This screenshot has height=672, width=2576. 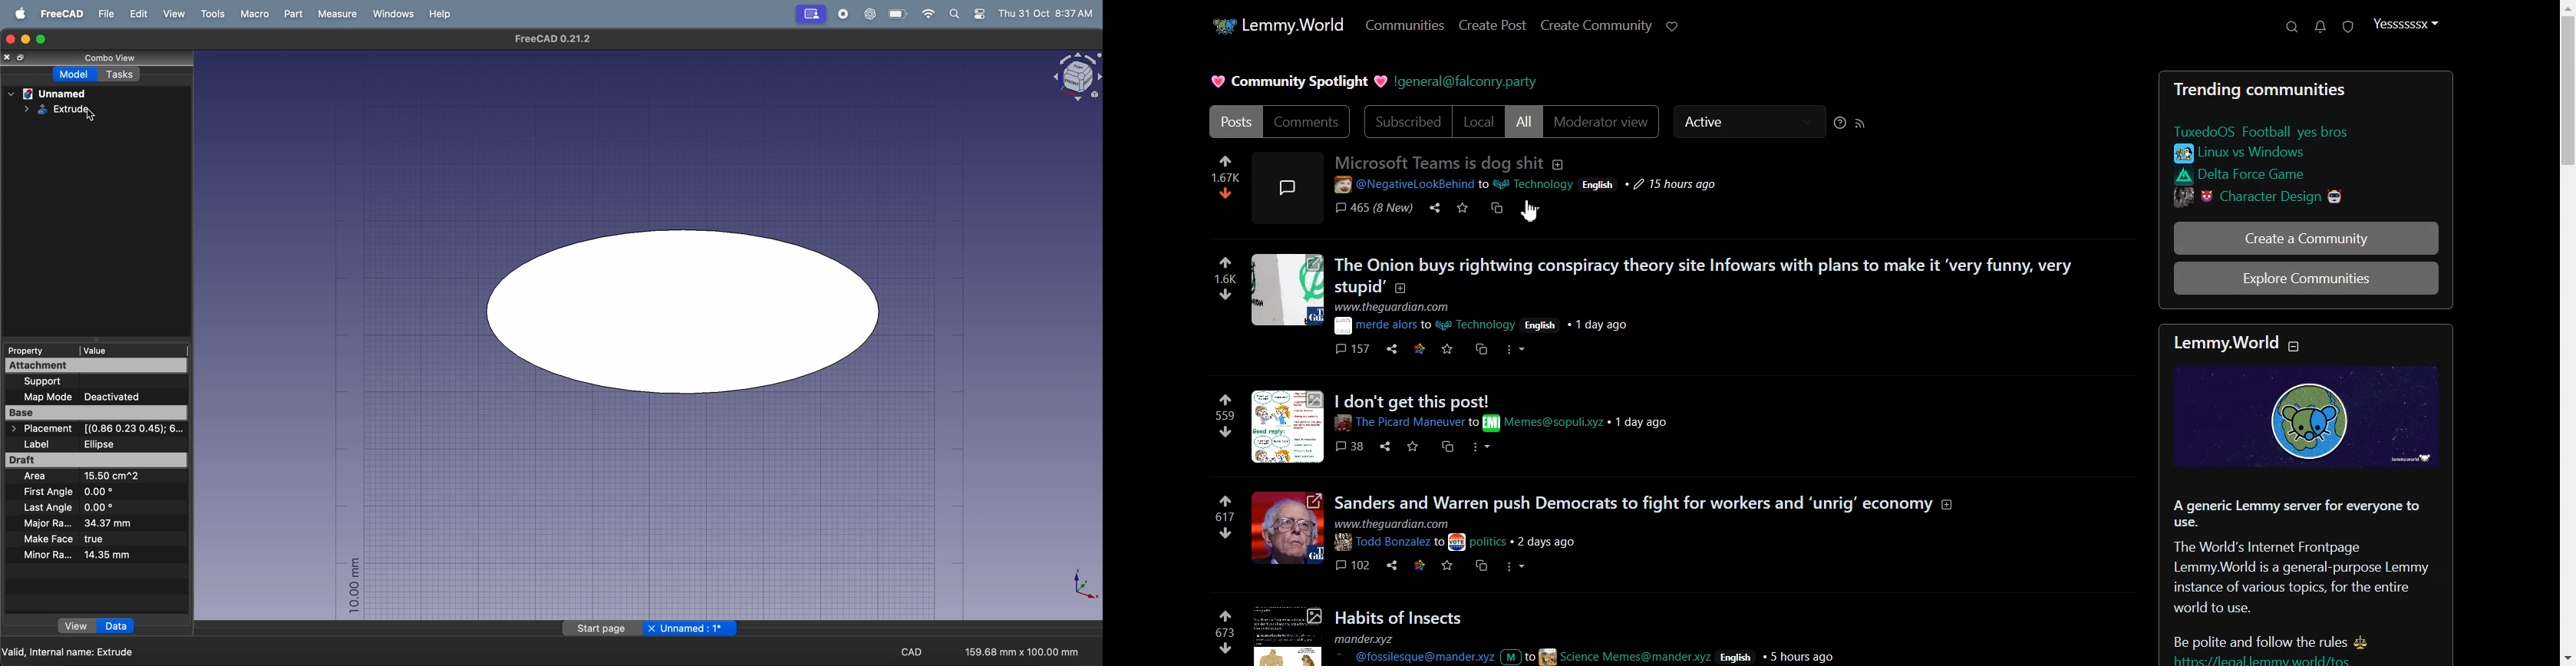 What do you see at coordinates (28, 351) in the screenshot?
I see `property` at bounding box center [28, 351].